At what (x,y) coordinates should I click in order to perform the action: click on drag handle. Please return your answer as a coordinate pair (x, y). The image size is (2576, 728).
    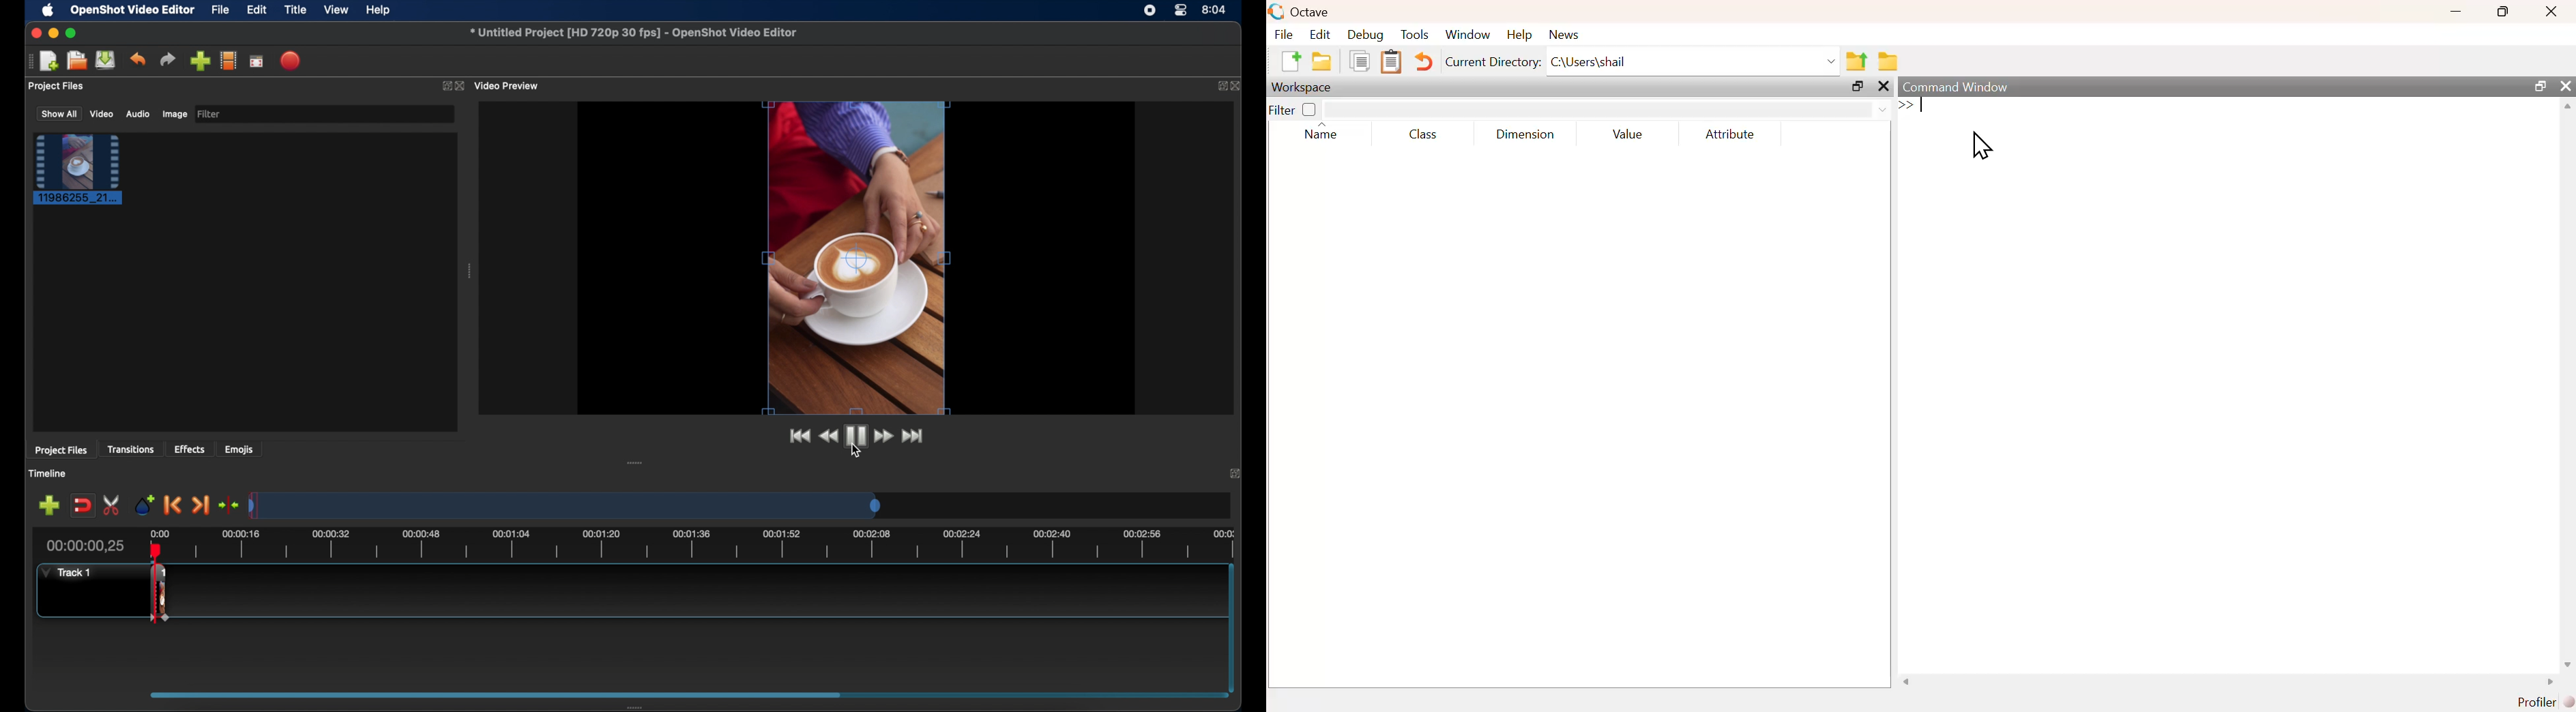
    Looking at the image, I should click on (636, 462).